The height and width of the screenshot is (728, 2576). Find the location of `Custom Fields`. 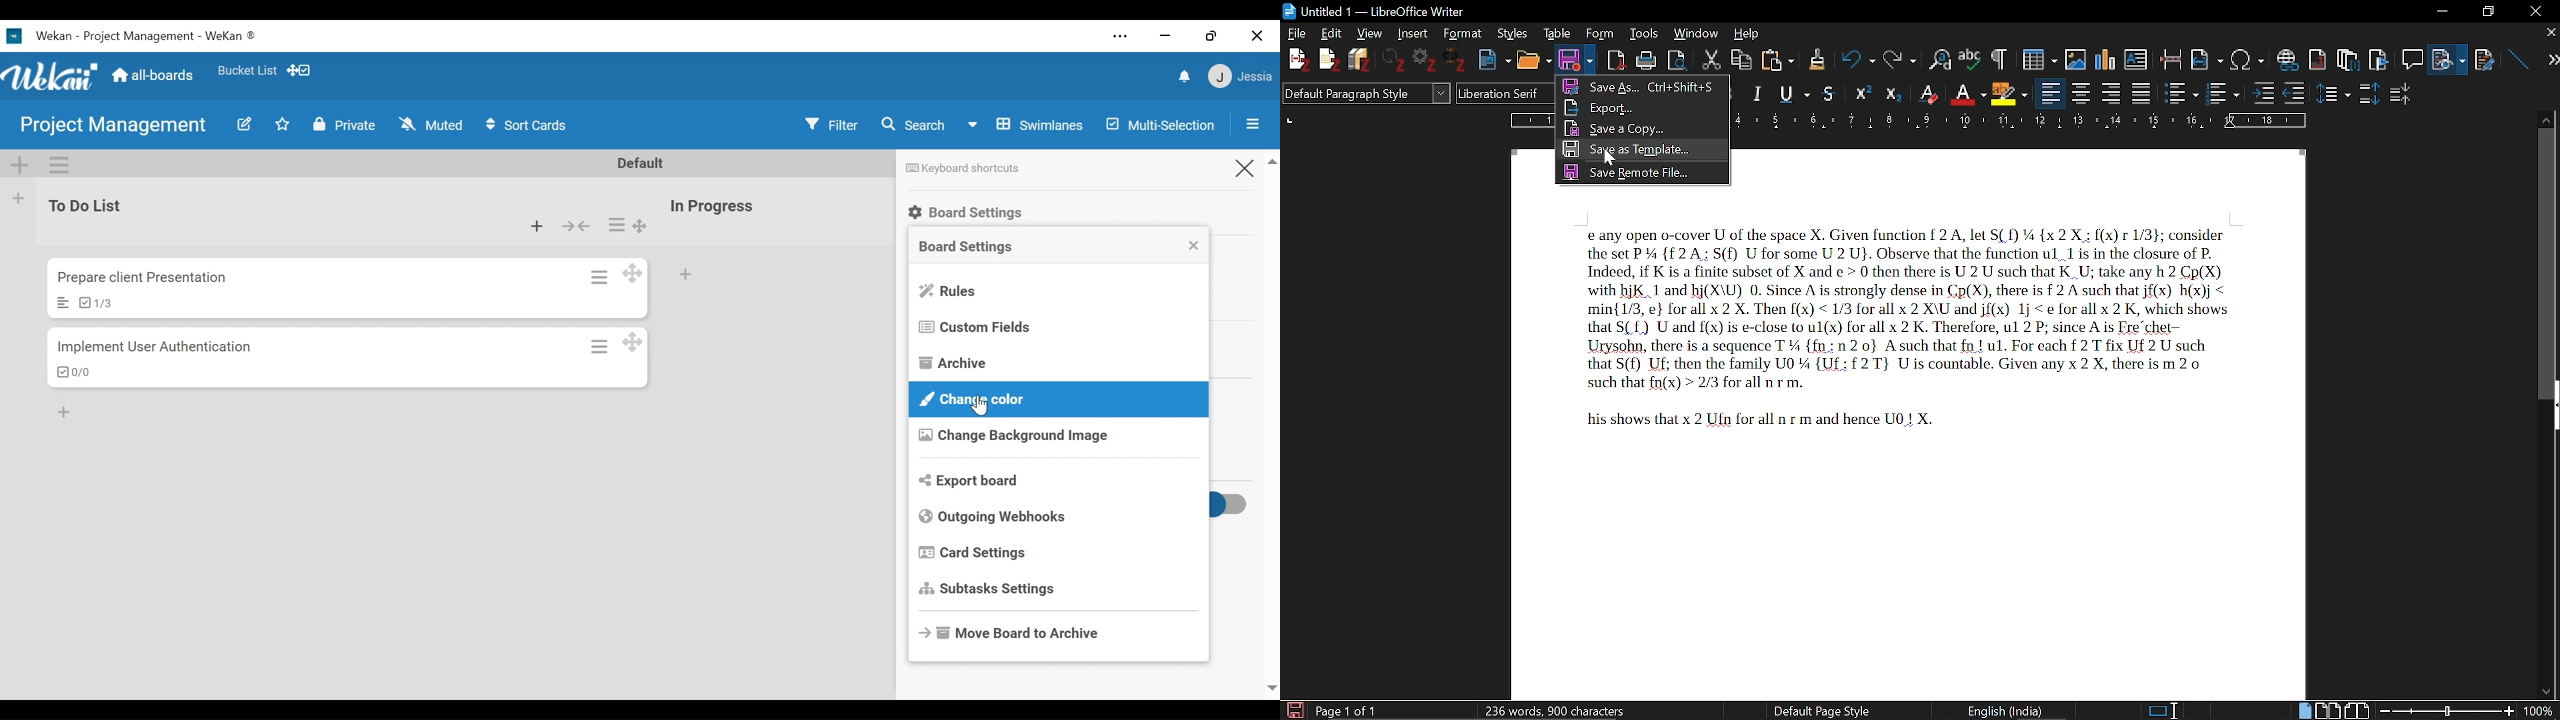

Custom Fields is located at coordinates (975, 327).